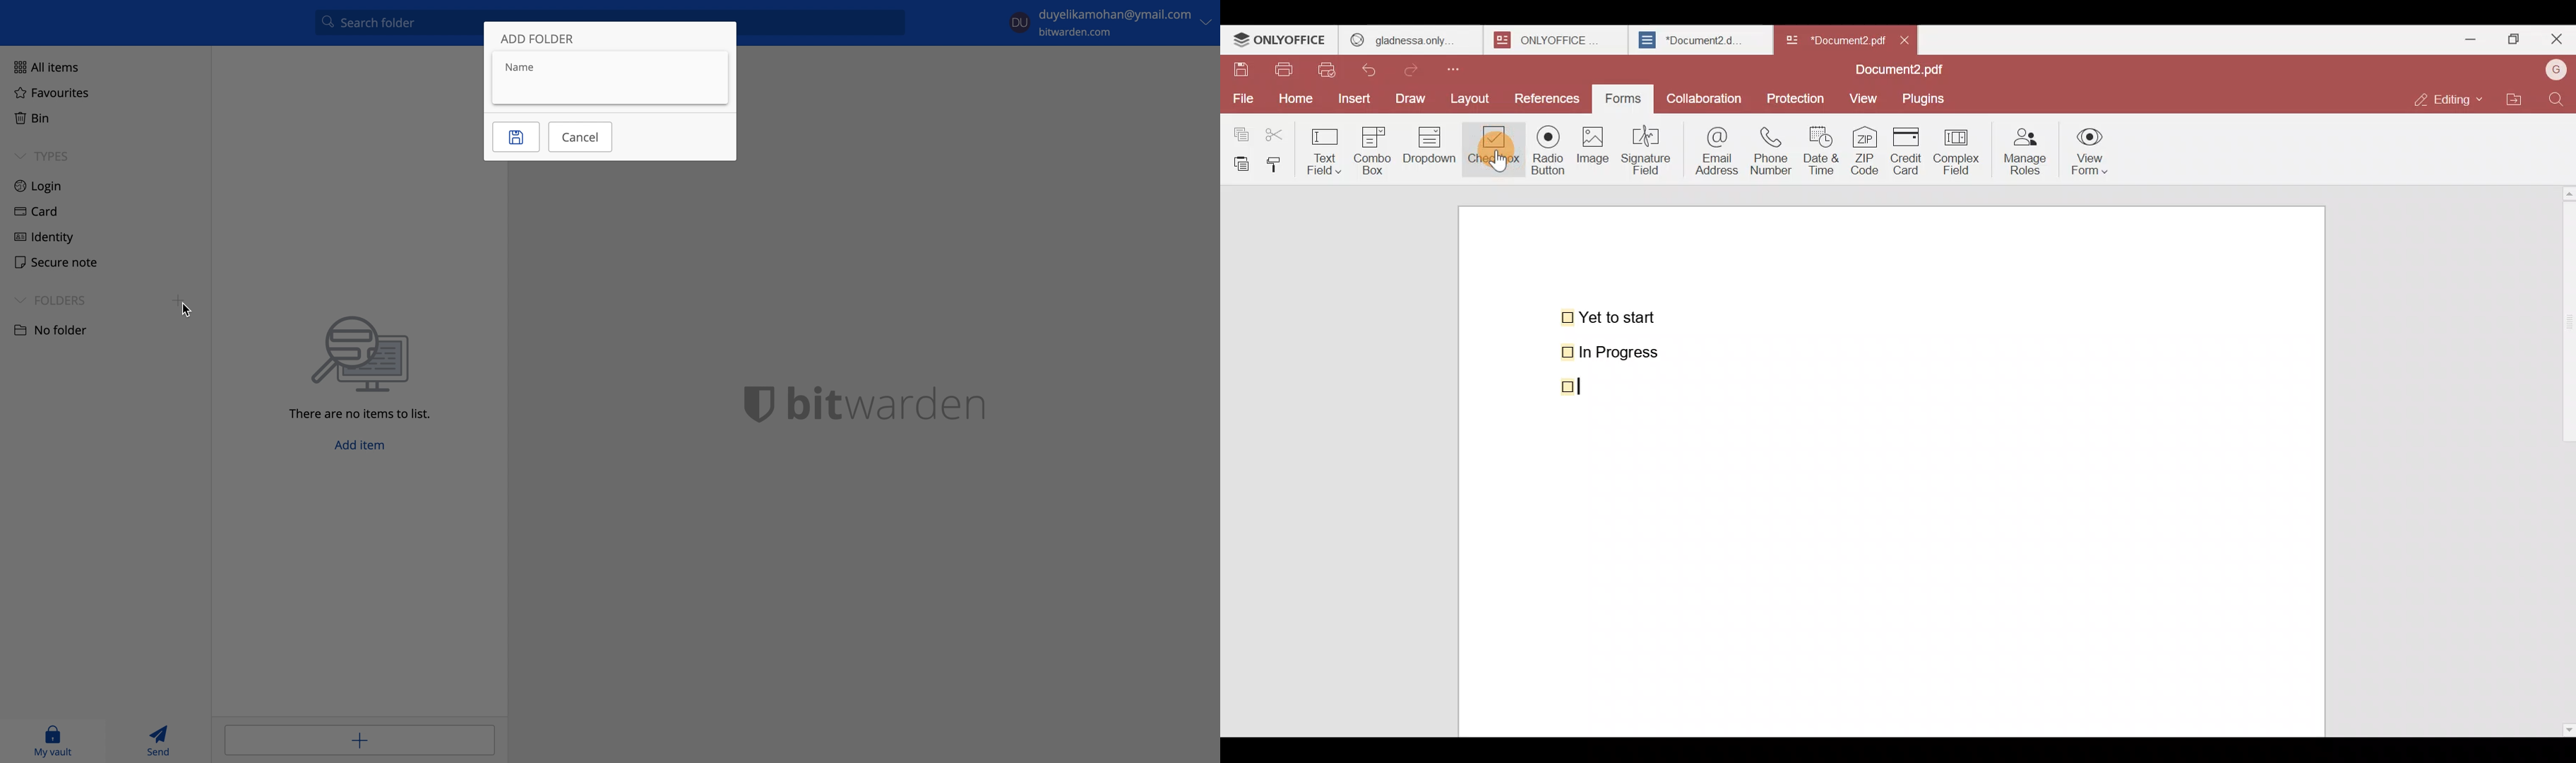 The height and width of the screenshot is (784, 2576). Describe the element at coordinates (2556, 99) in the screenshot. I see `Find` at that location.